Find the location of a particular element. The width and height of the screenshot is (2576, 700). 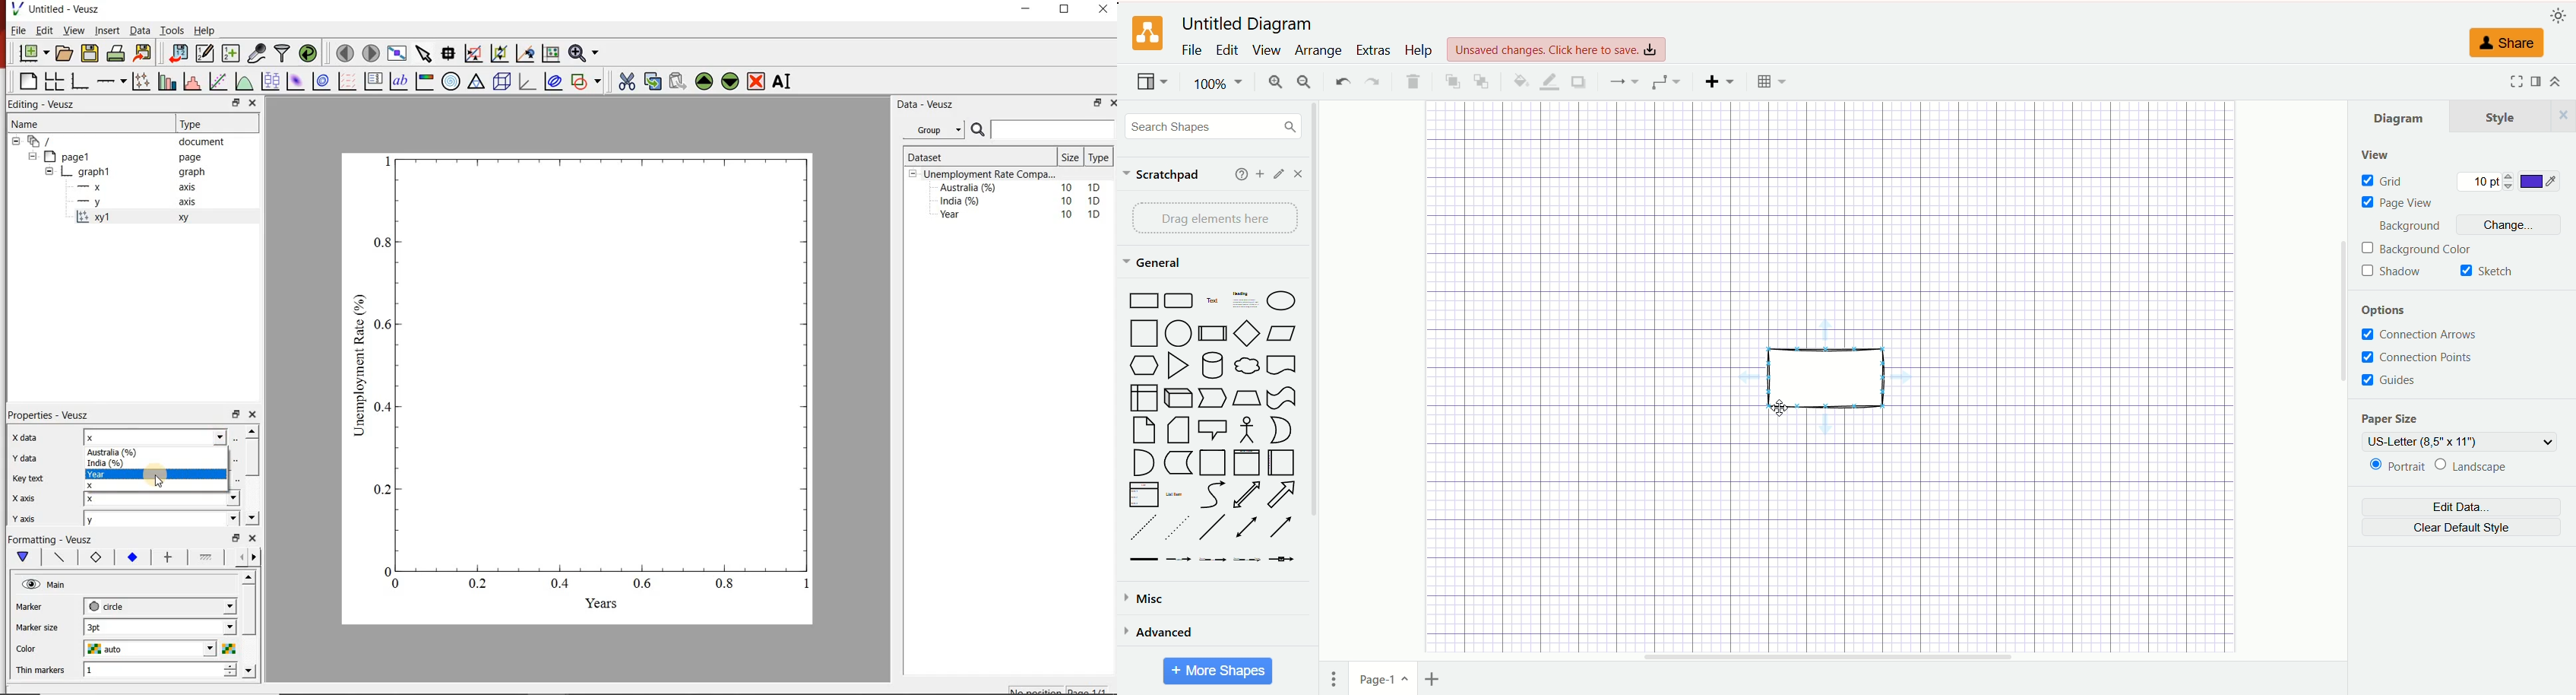

scratchpad is located at coordinates (1161, 175).